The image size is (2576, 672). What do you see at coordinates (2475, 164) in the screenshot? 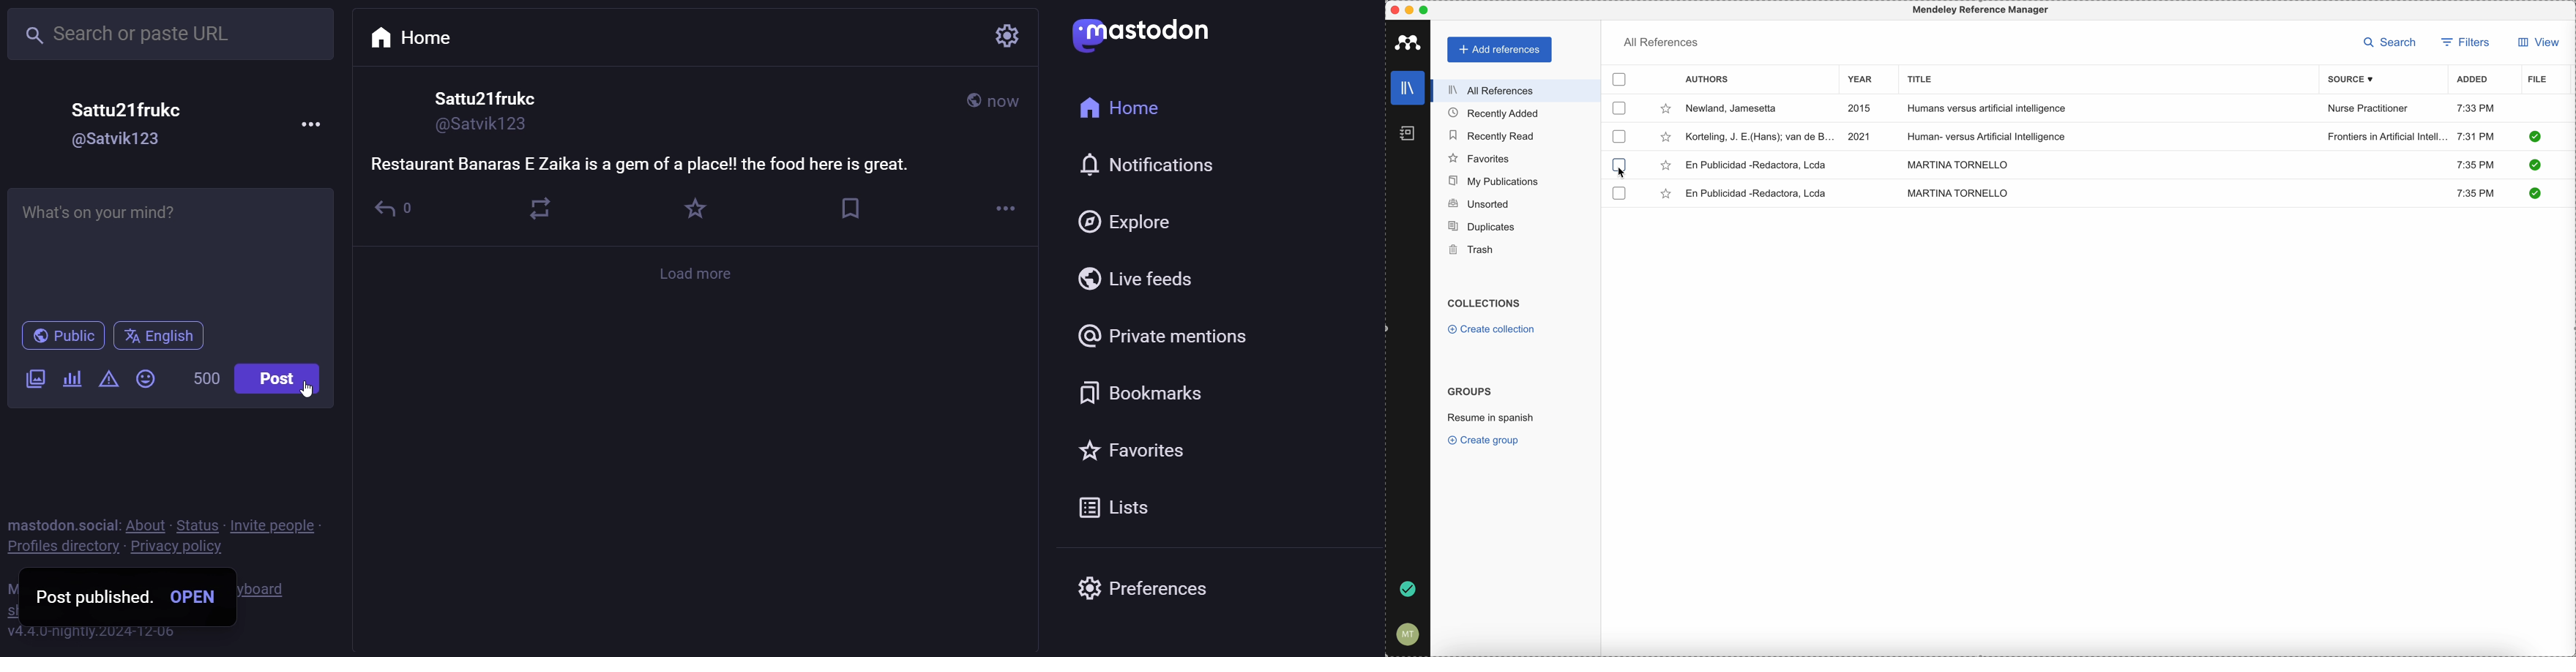
I see `7:35 PM` at bounding box center [2475, 164].